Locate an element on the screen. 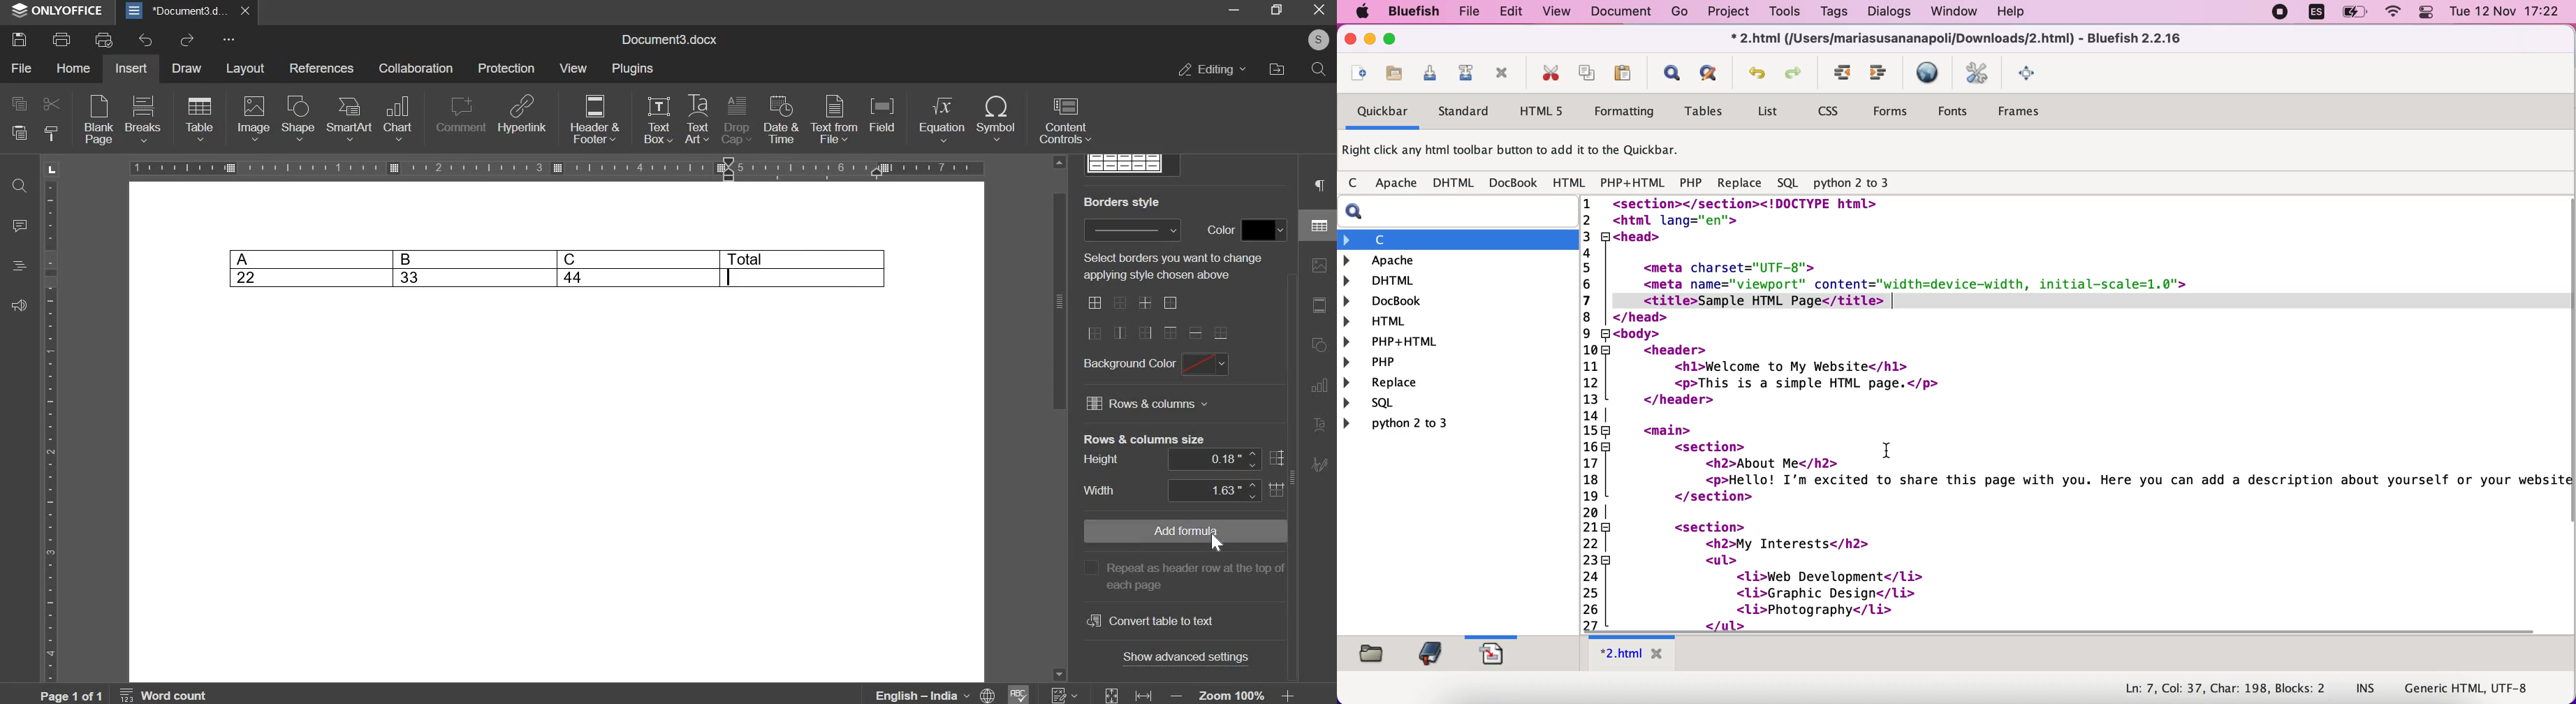 This screenshot has height=728, width=2576. shape is located at coordinates (298, 118).